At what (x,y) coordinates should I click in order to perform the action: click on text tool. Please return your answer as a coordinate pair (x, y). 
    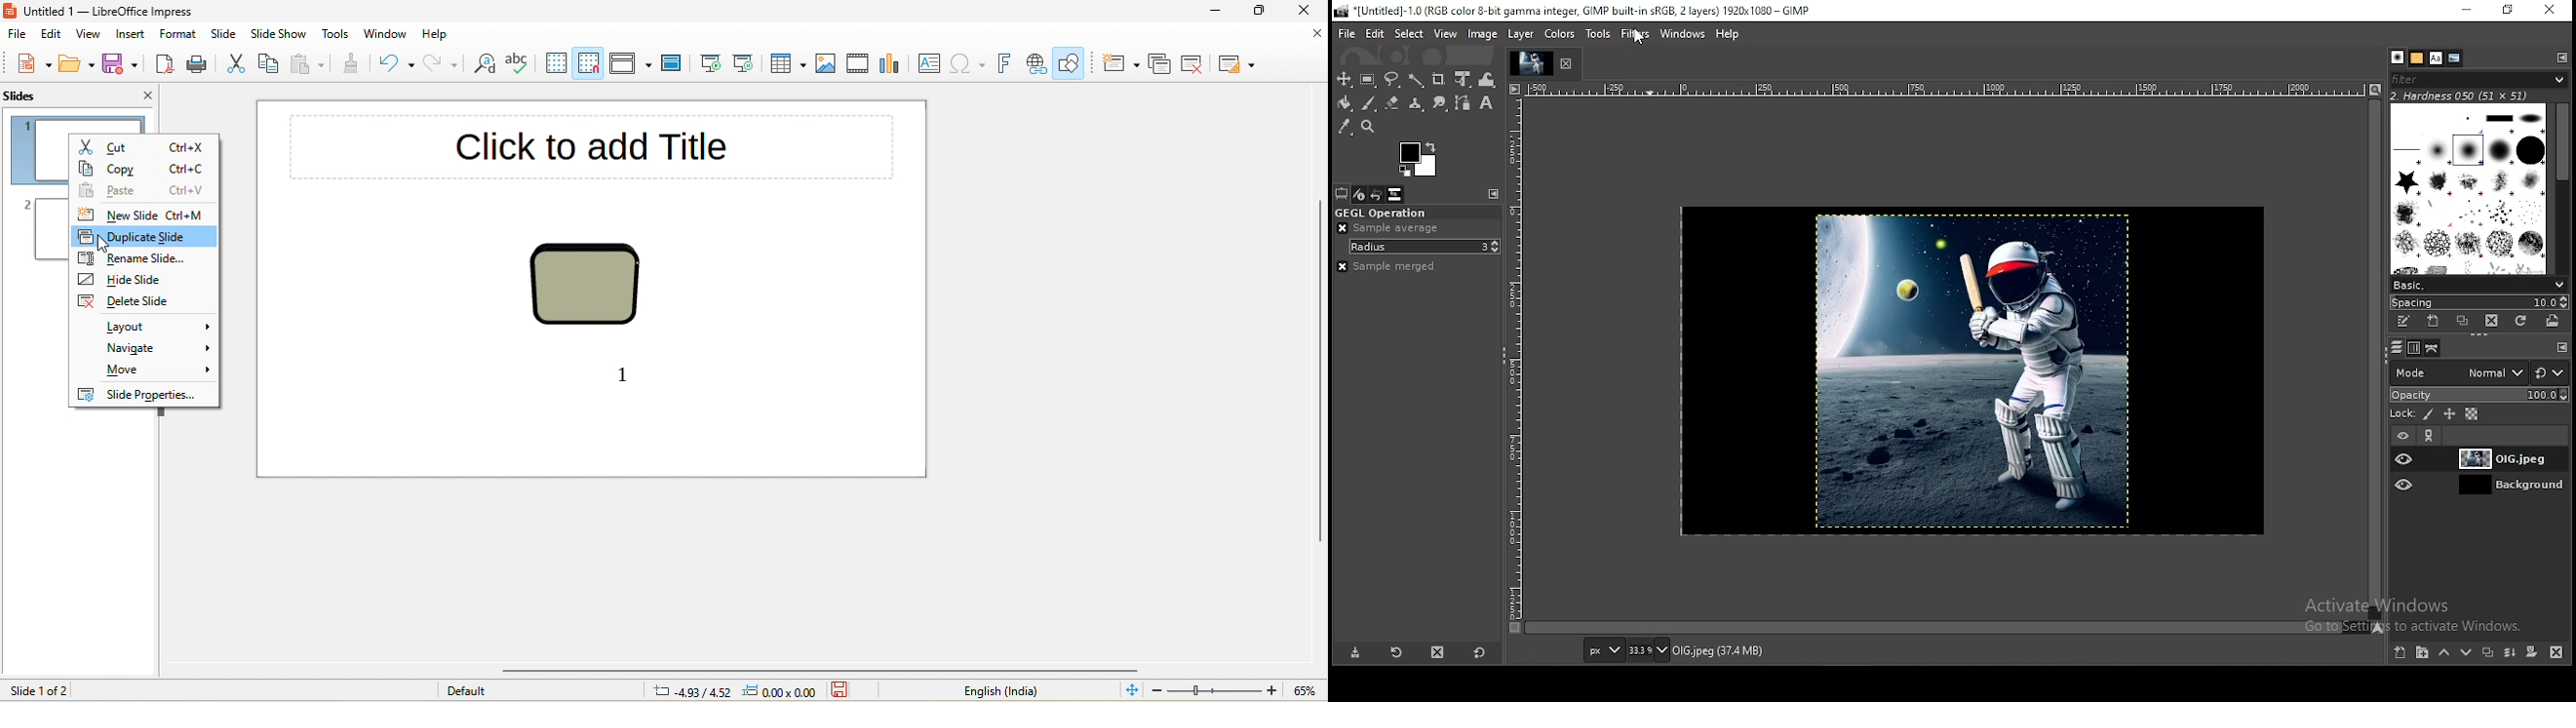
    Looking at the image, I should click on (1486, 103).